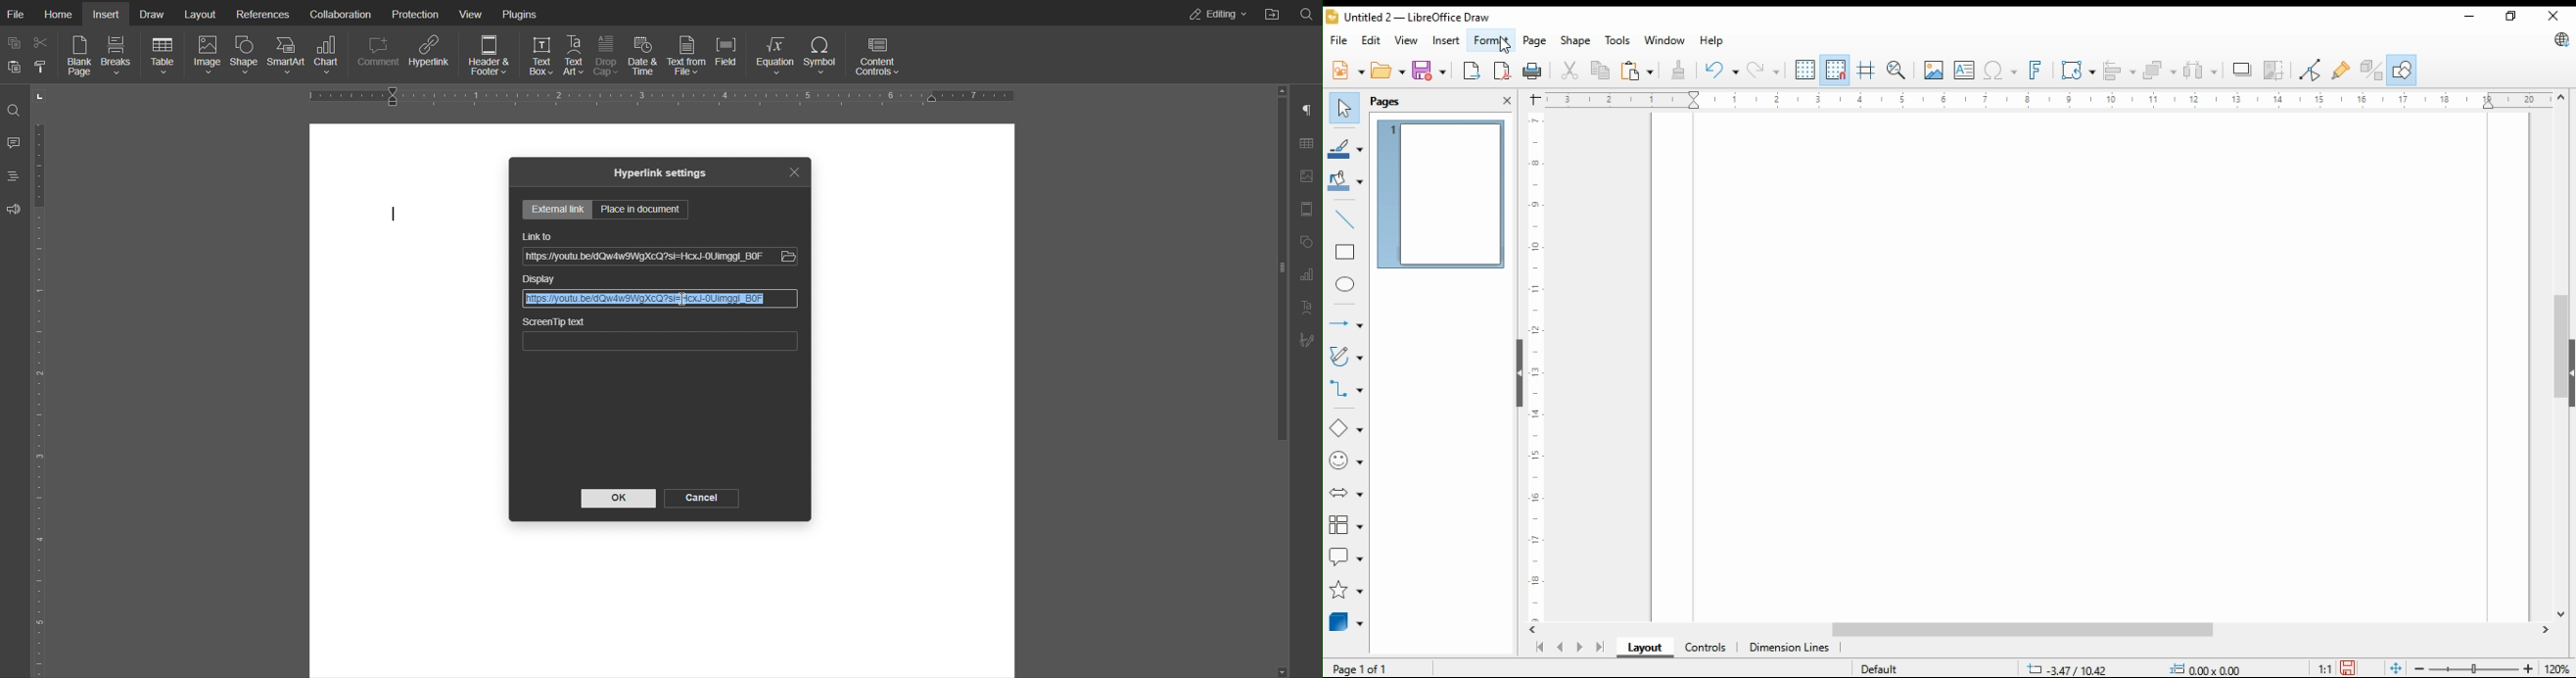 Image resolution: width=2576 pixels, height=700 pixels. Describe the element at coordinates (1446, 39) in the screenshot. I see `insert` at that location.